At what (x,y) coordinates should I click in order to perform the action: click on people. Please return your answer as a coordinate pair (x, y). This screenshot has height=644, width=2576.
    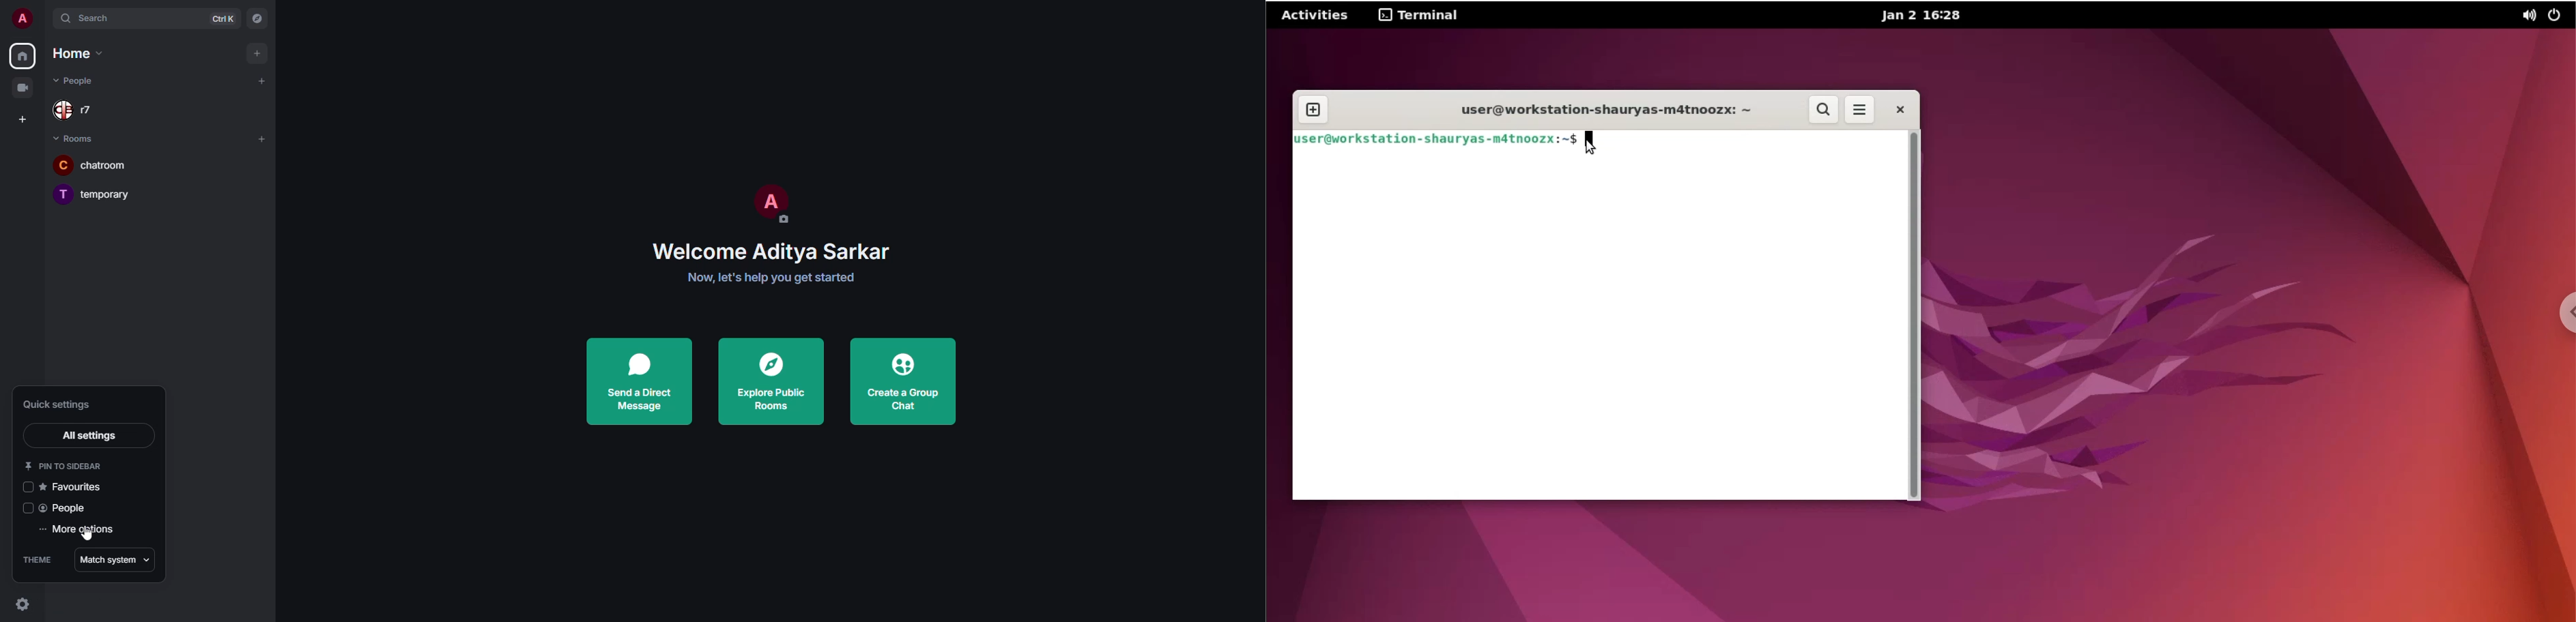
    Looking at the image, I should click on (84, 111).